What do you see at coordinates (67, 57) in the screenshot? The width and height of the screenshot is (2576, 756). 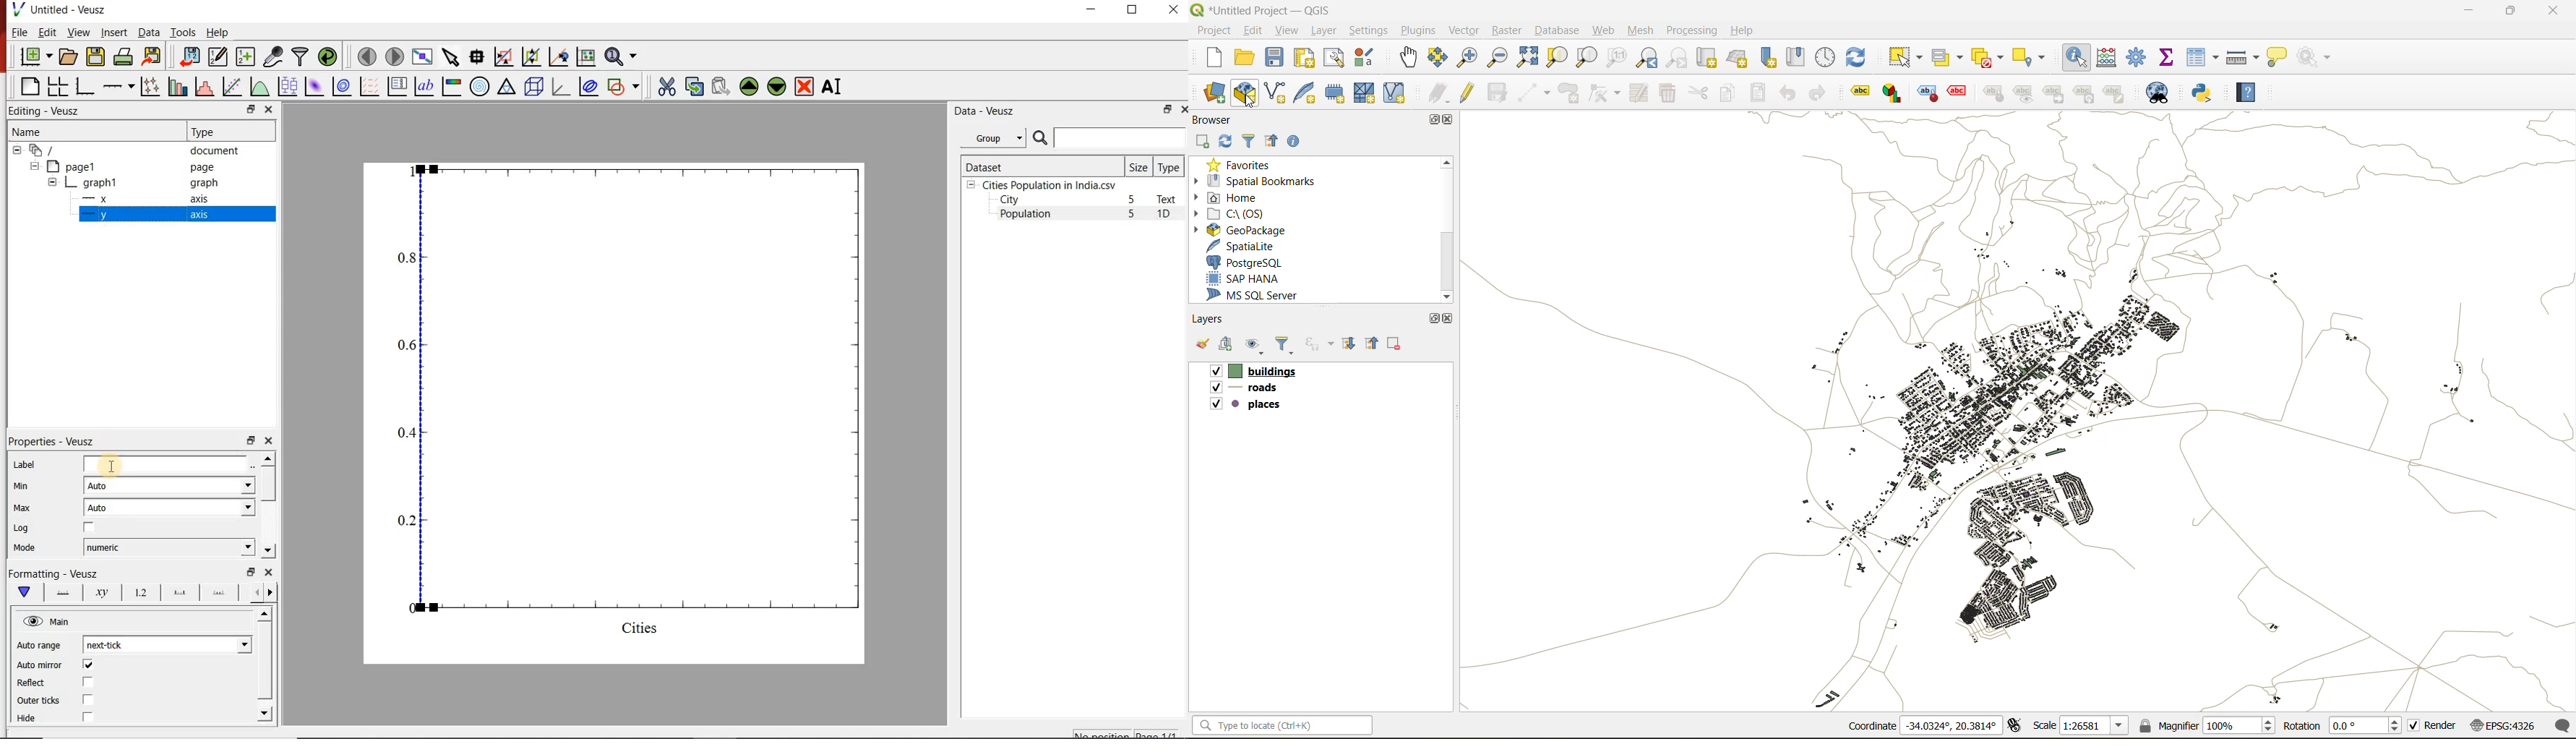 I see `open a document` at bounding box center [67, 57].